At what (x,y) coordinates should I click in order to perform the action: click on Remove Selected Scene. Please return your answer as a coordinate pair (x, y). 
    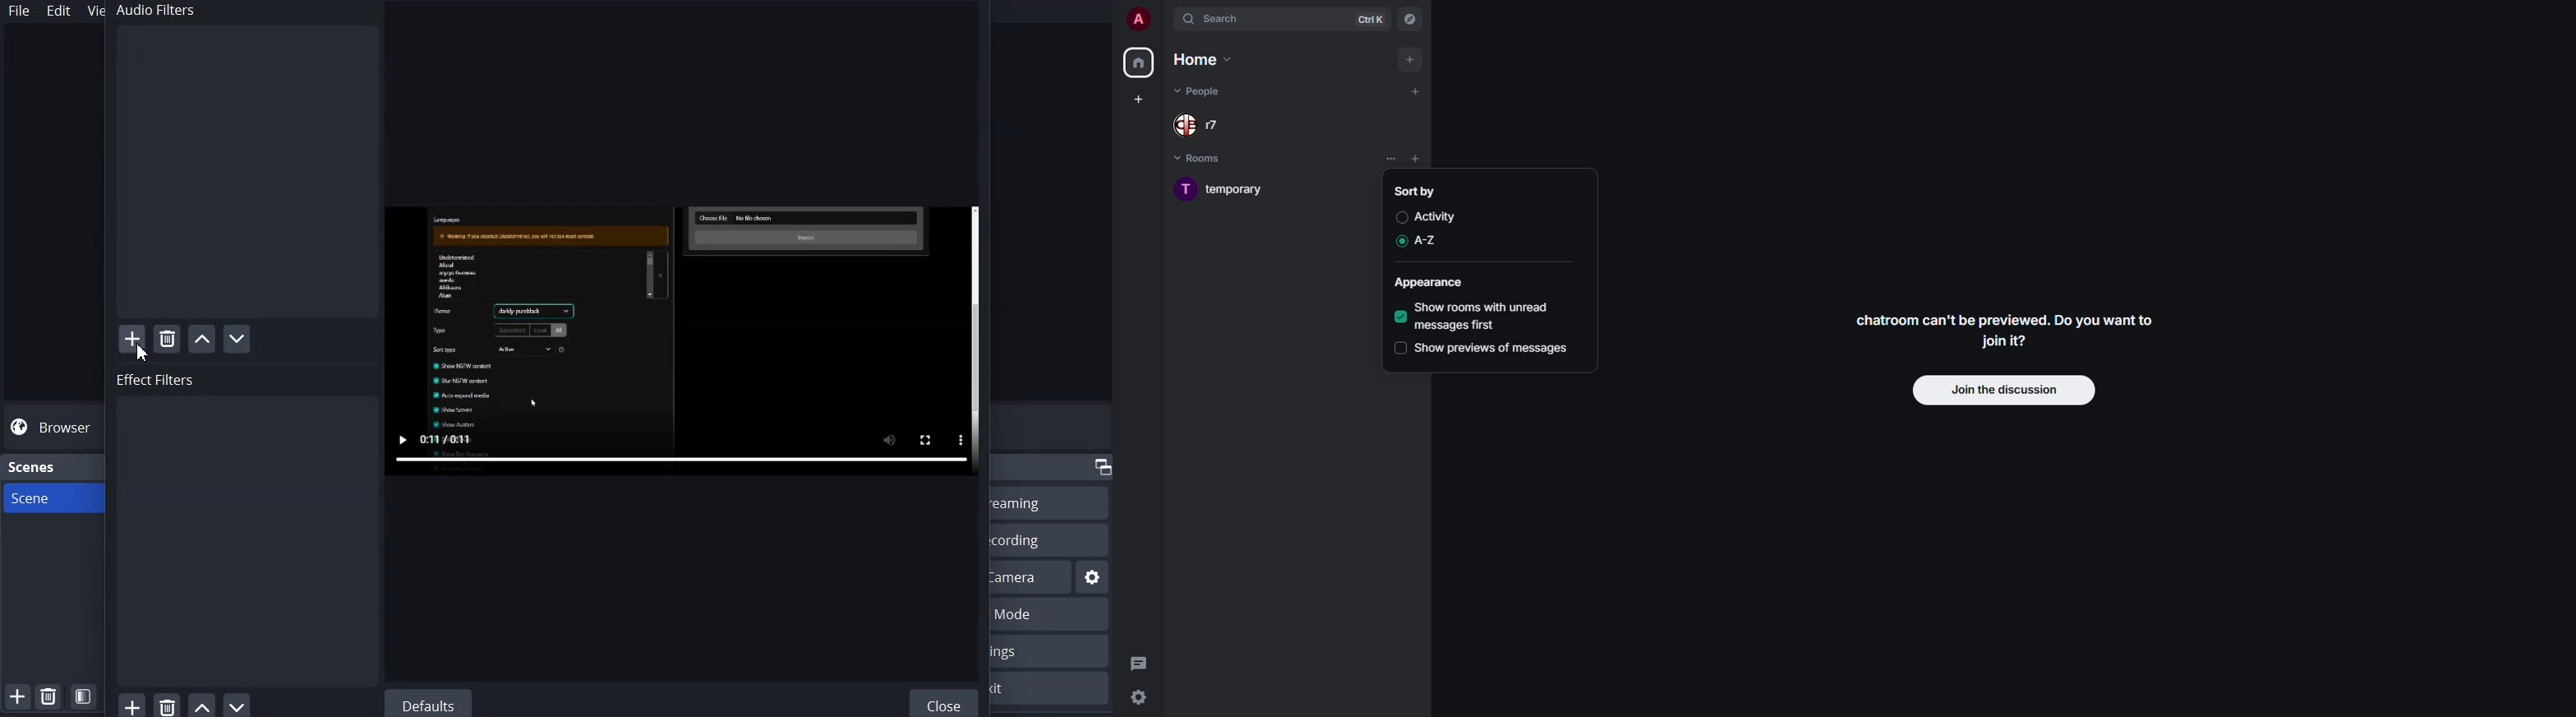
    Looking at the image, I should click on (48, 696).